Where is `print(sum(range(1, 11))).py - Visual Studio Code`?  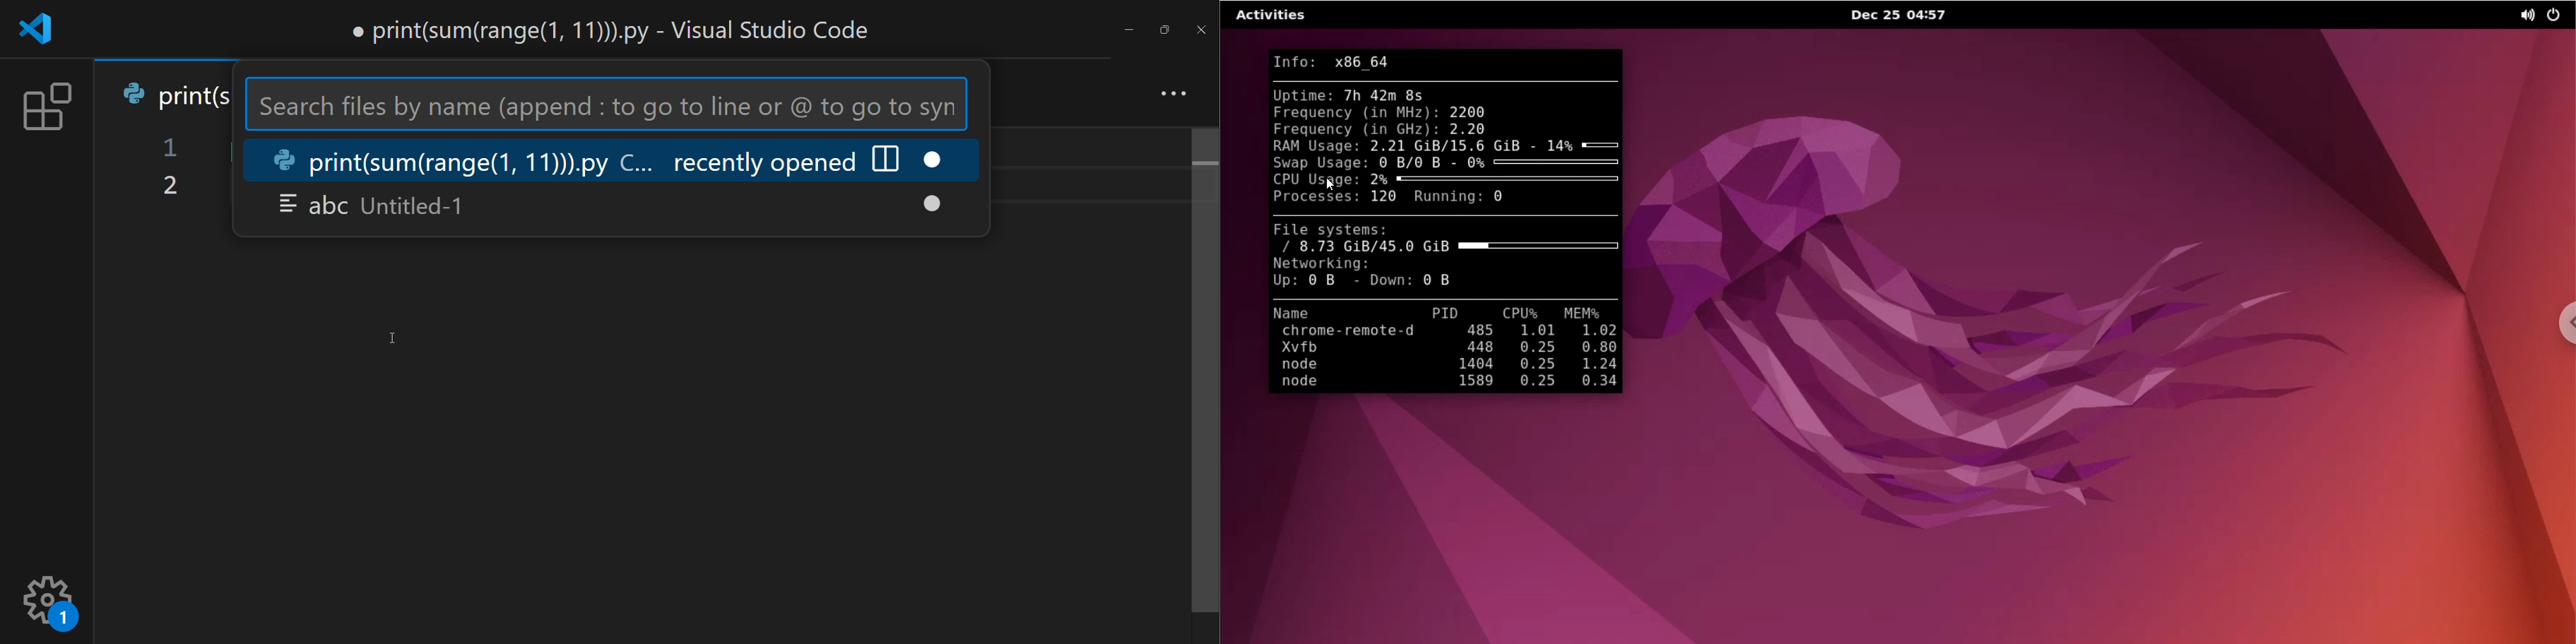
print(sum(range(1, 11))).py - Visual Studio Code is located at coordinates (621, 31).